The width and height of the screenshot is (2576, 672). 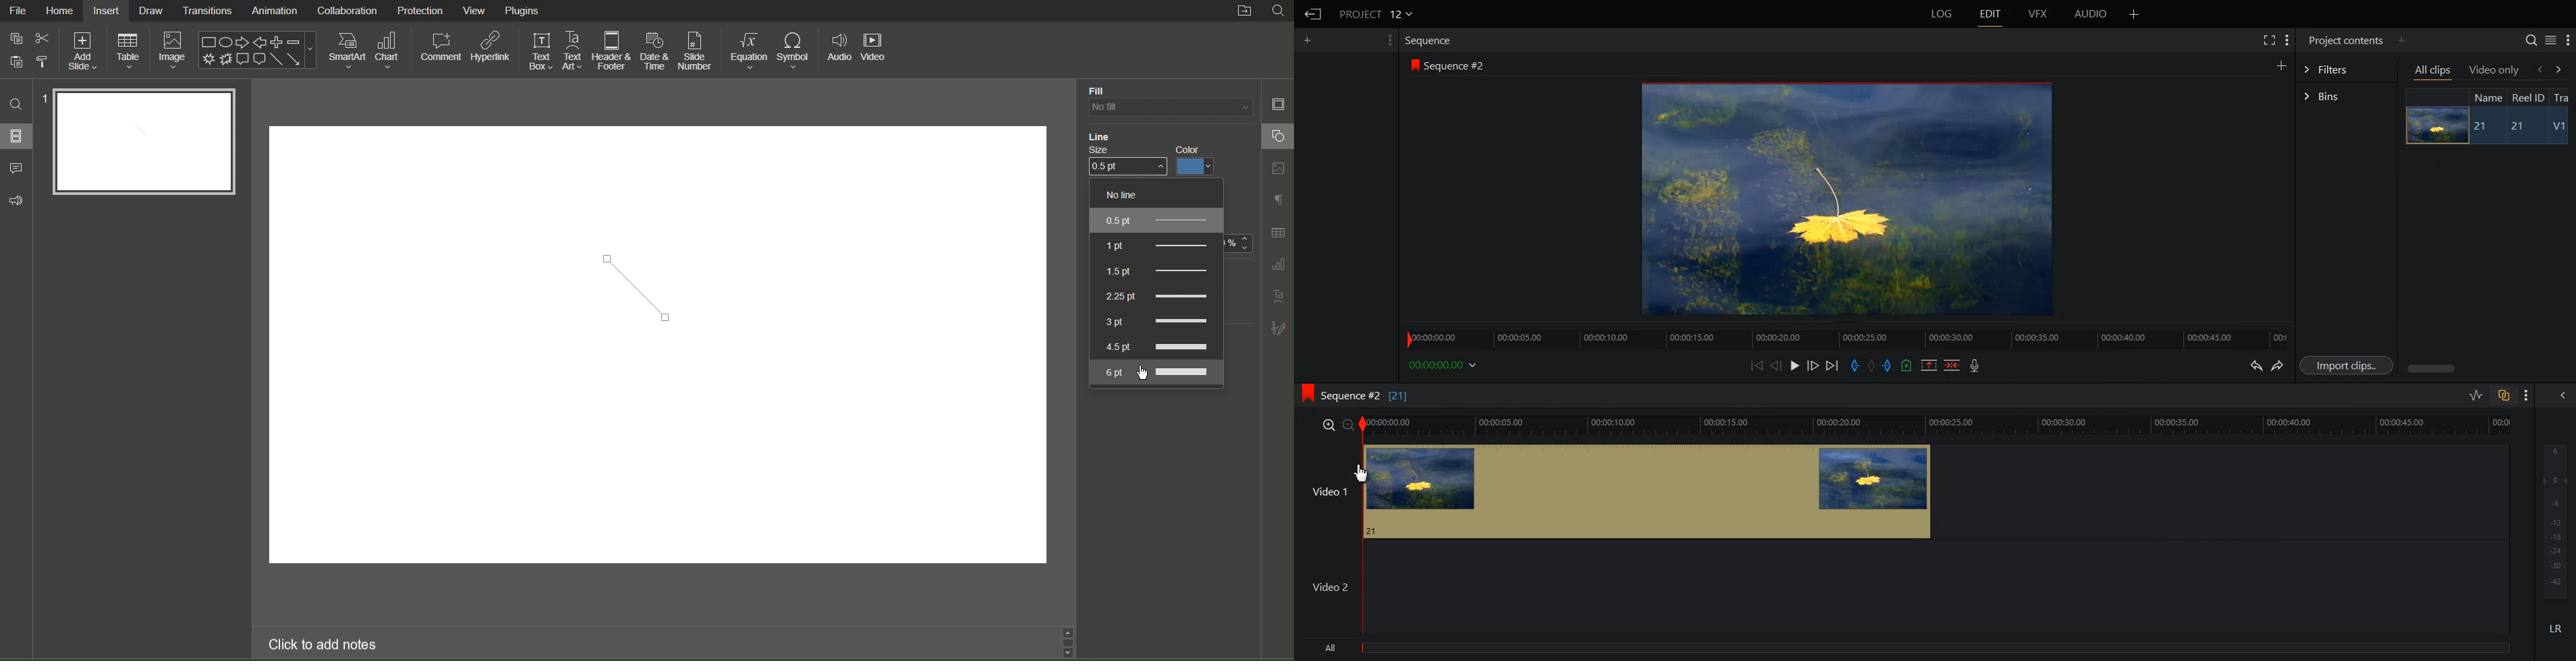 I want to click on Search, so click(x=1278, y=11).